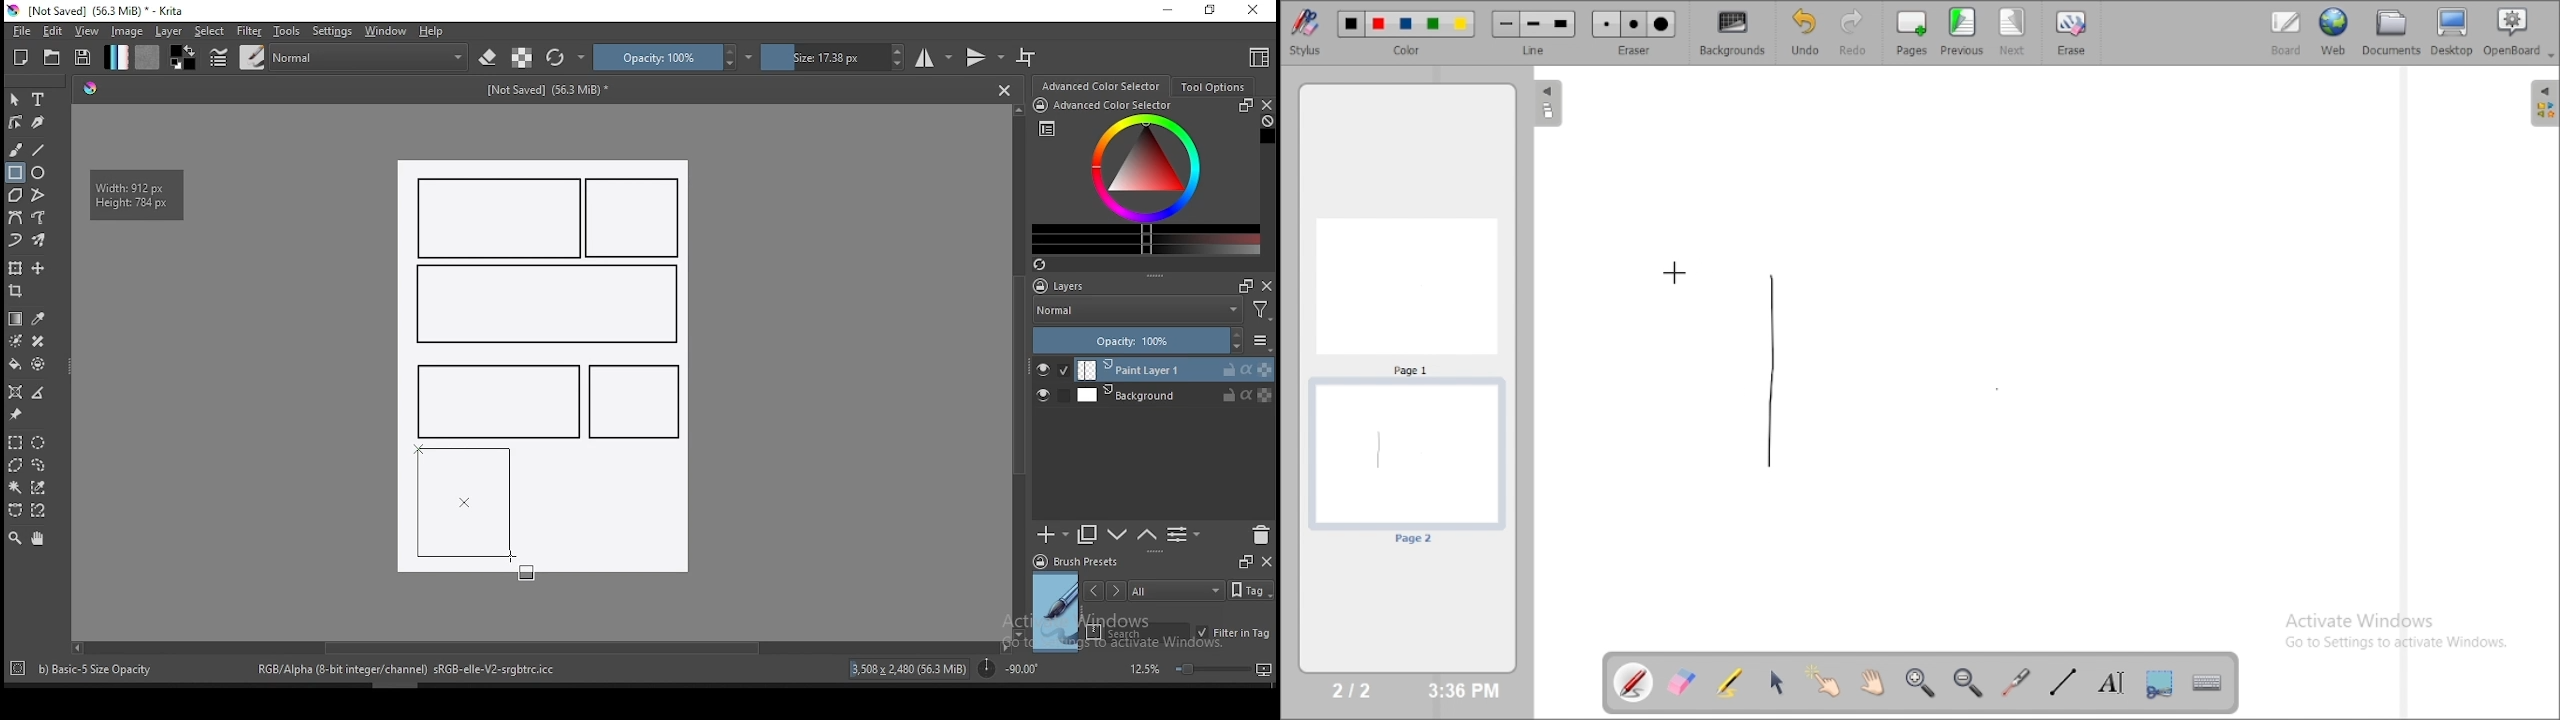 The image size is (2576, 728). What do you see at coordinates (634, 402) in the screenshot?
I see `new rectangle` at bounding box center [634, 402].